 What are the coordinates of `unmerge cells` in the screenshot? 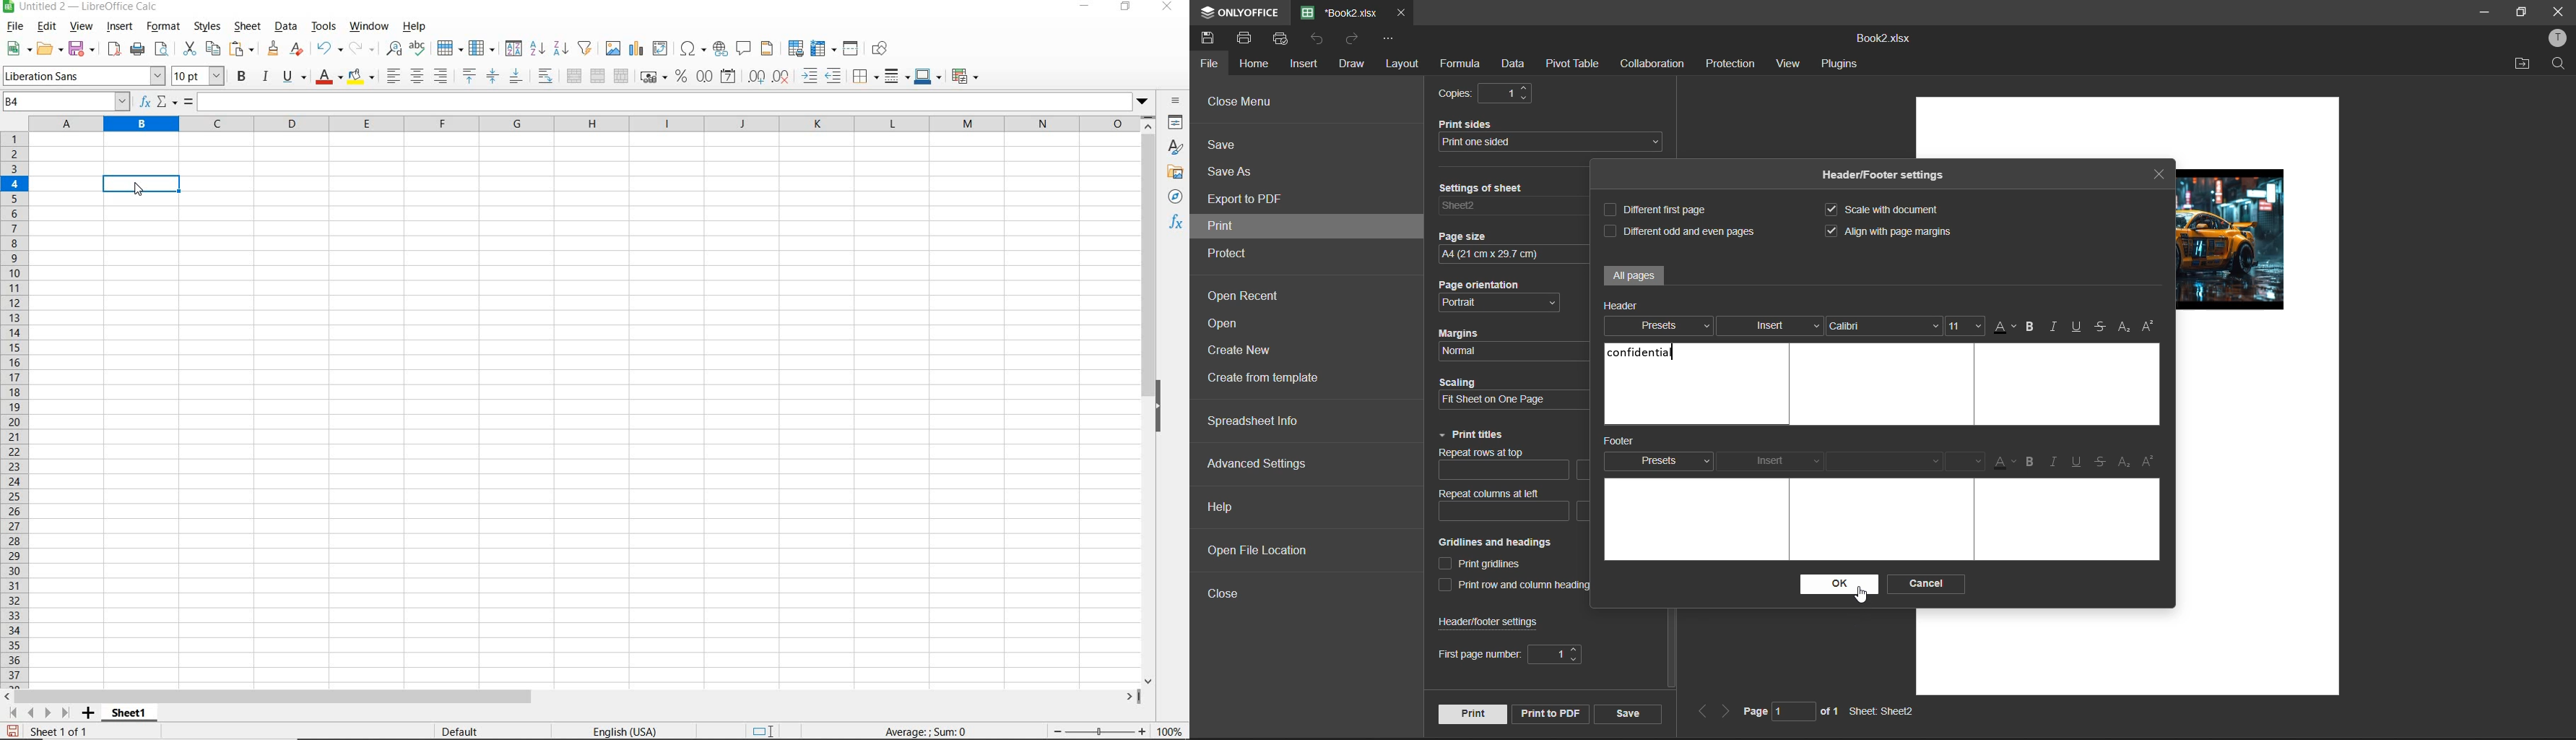 It's located at (621, 77).